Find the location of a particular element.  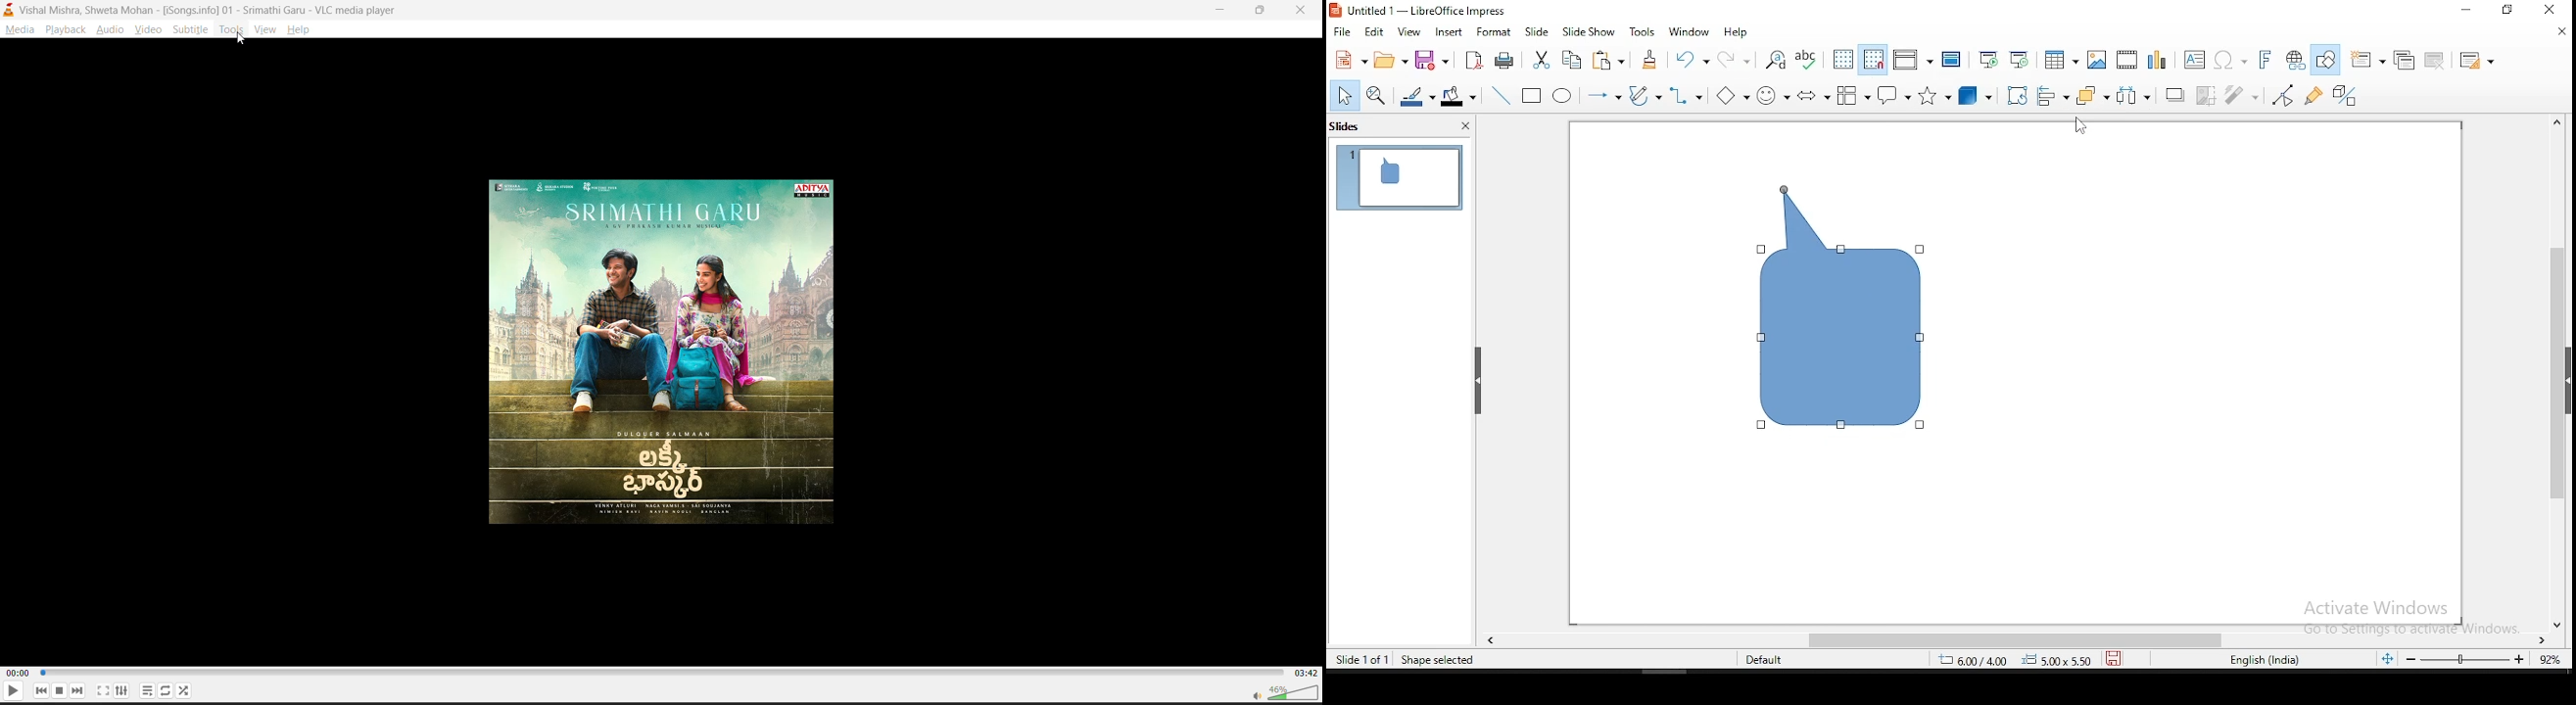

zoom slider is located at coordinates (2467, 661).